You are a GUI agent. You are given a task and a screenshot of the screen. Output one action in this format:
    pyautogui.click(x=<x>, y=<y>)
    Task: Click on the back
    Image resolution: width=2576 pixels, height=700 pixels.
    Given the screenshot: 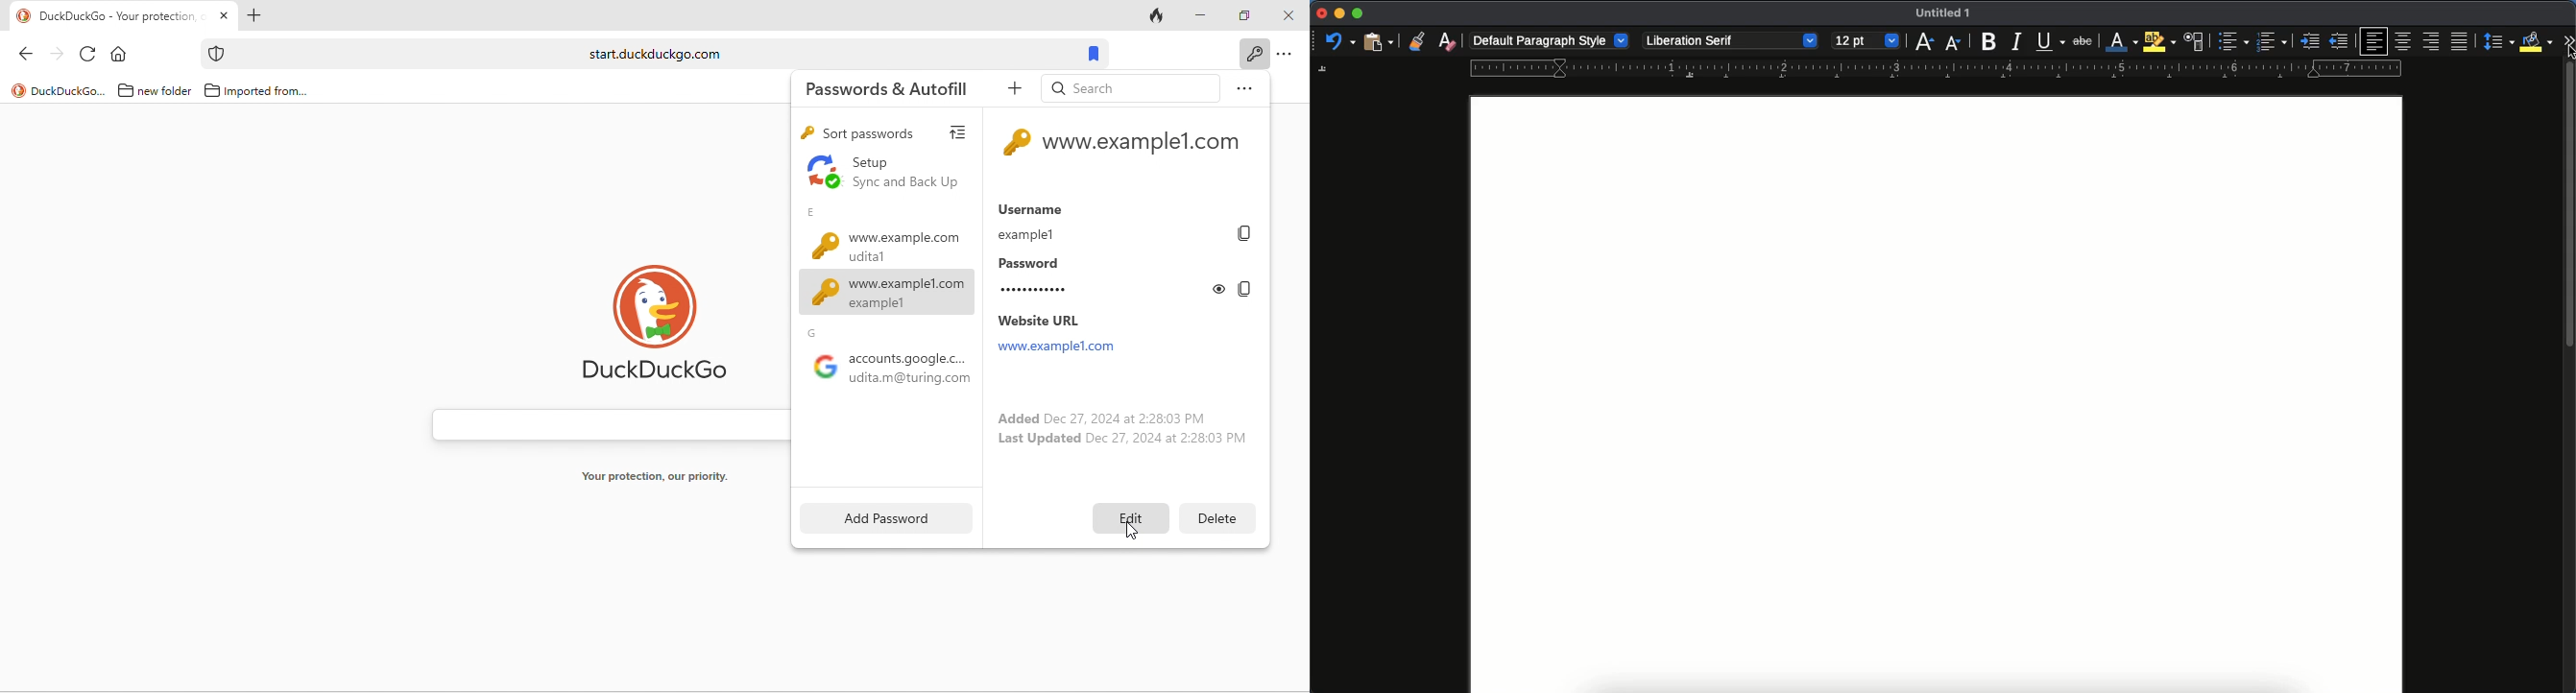 What is the action you would take?
    pyautogui.click(x=20, y=52)
    